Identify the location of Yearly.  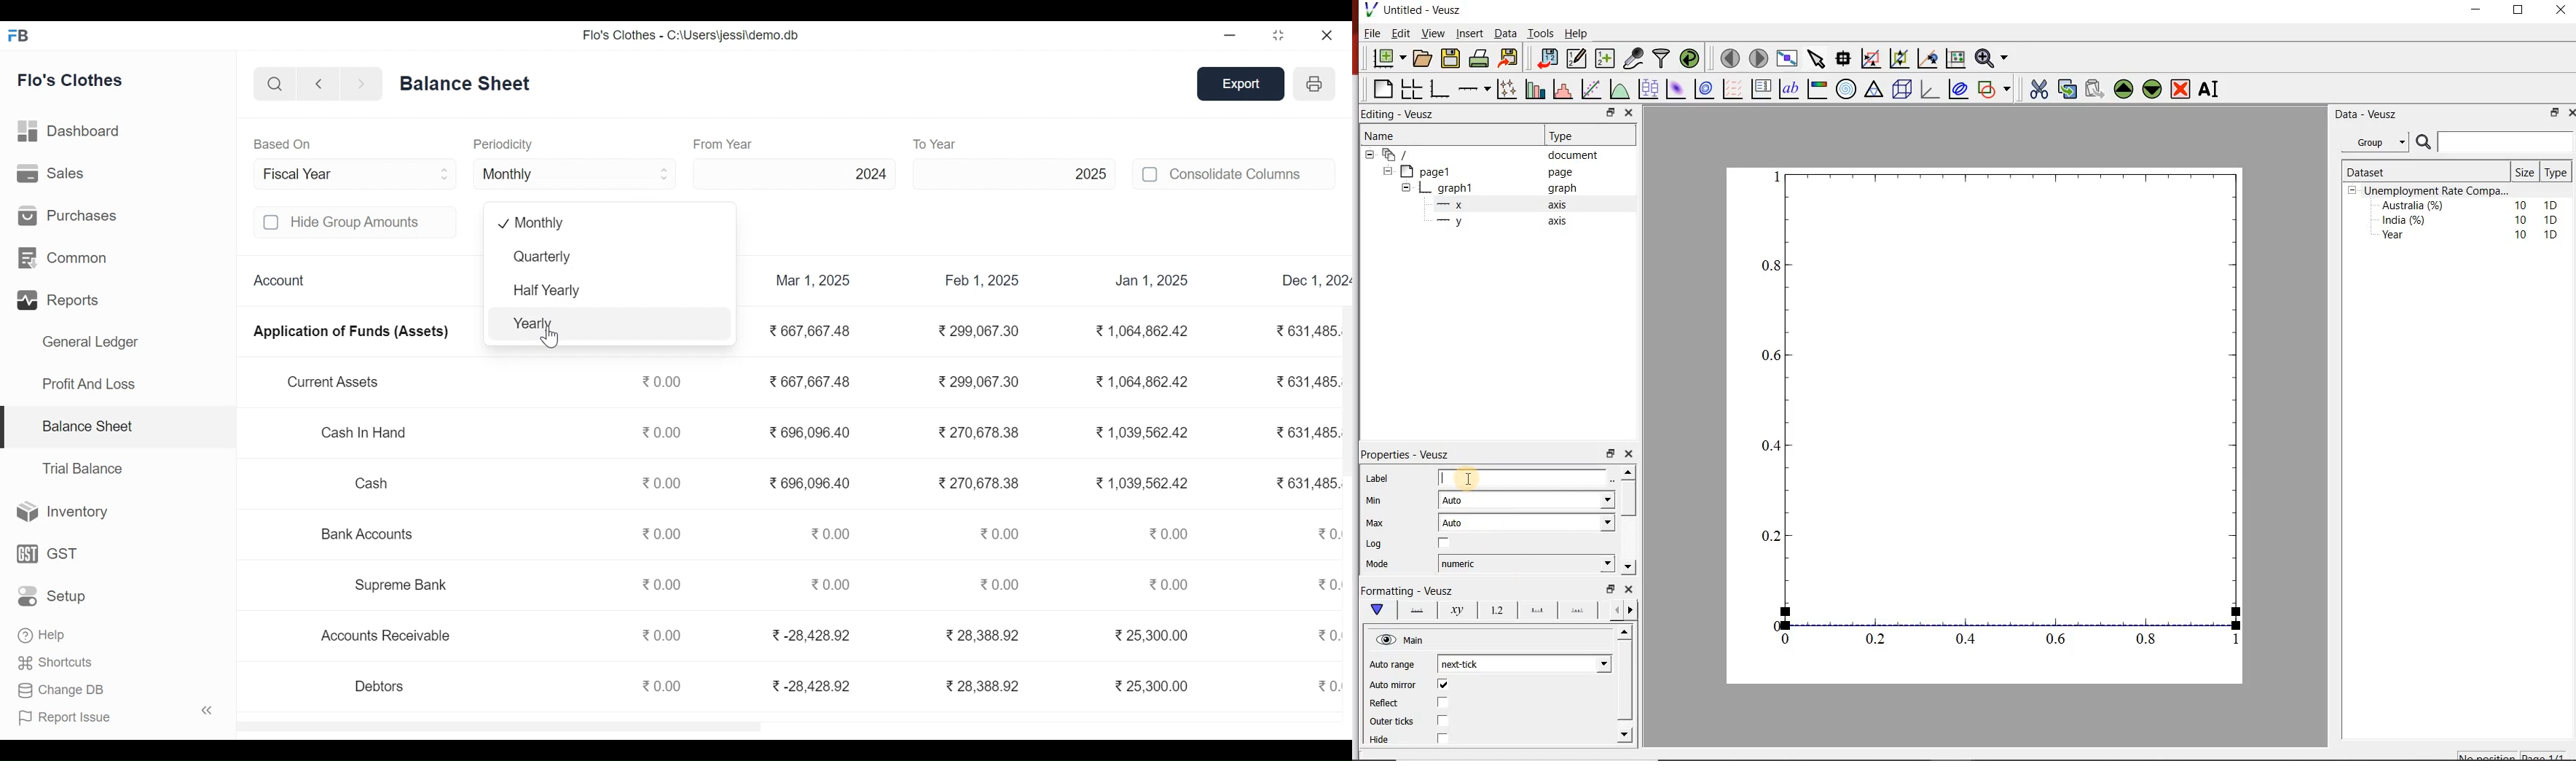
(611, 324).